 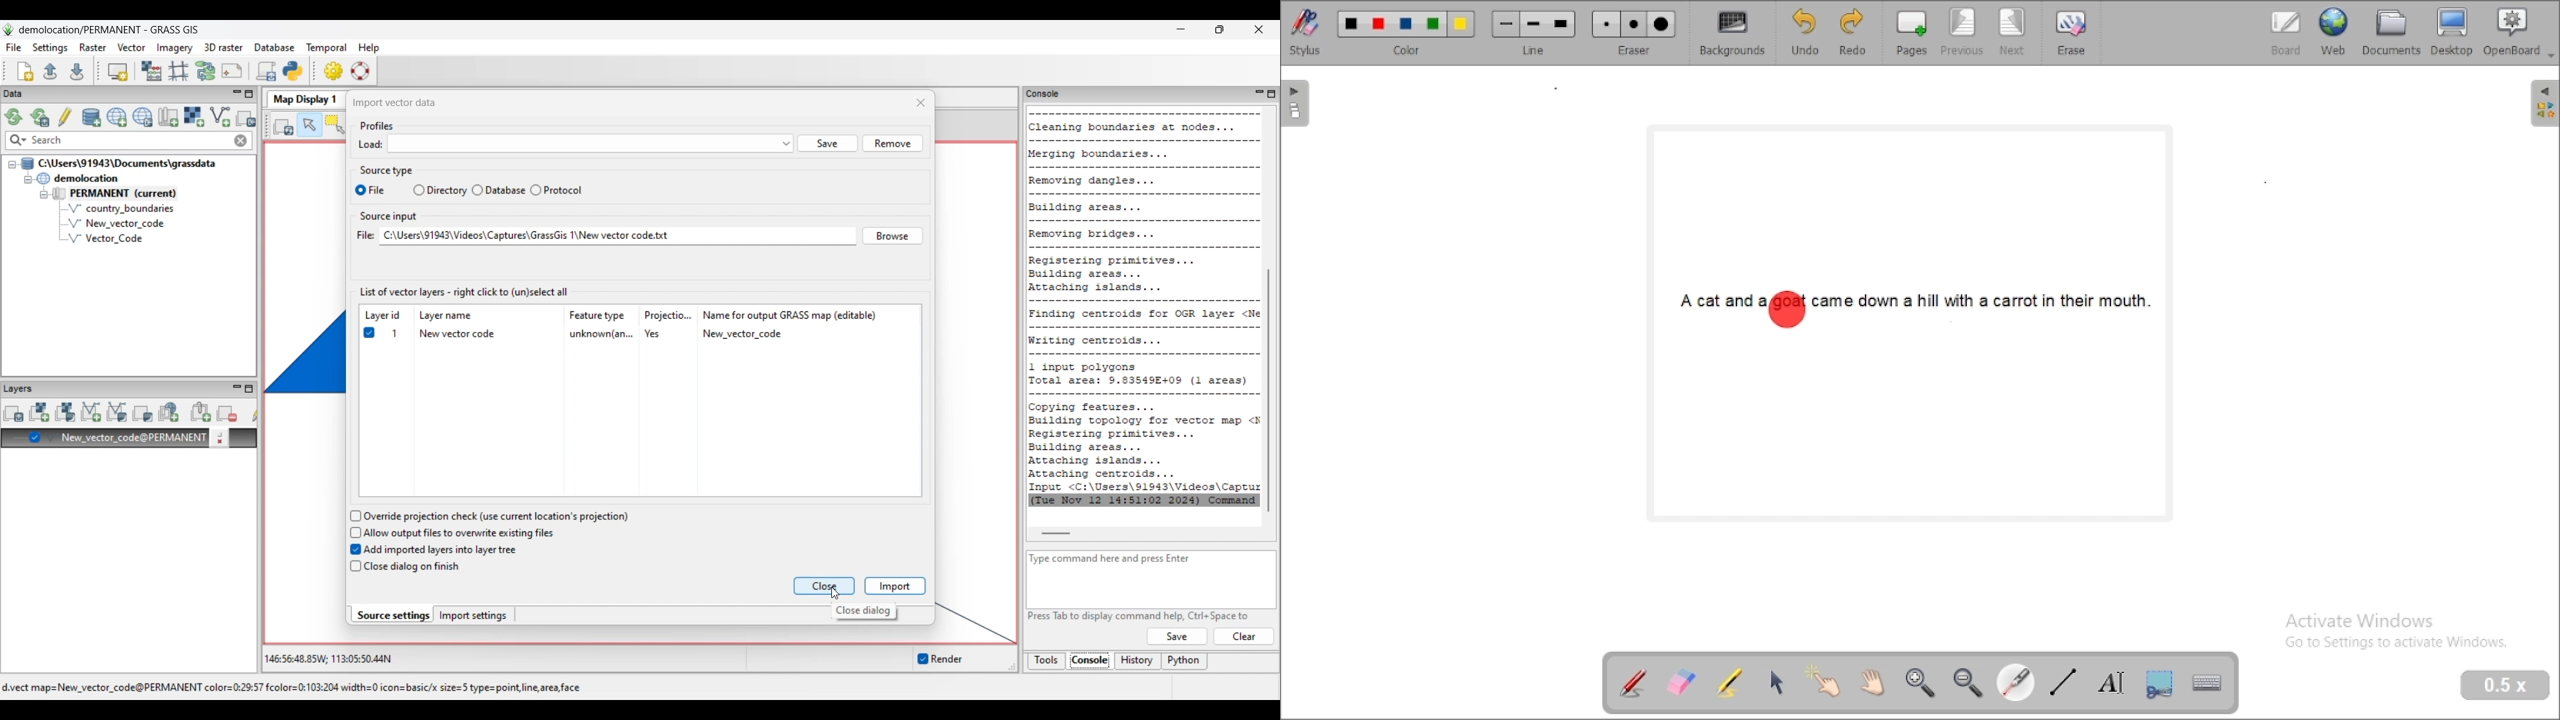 I want to click on color, so click(x=1407, y=33).